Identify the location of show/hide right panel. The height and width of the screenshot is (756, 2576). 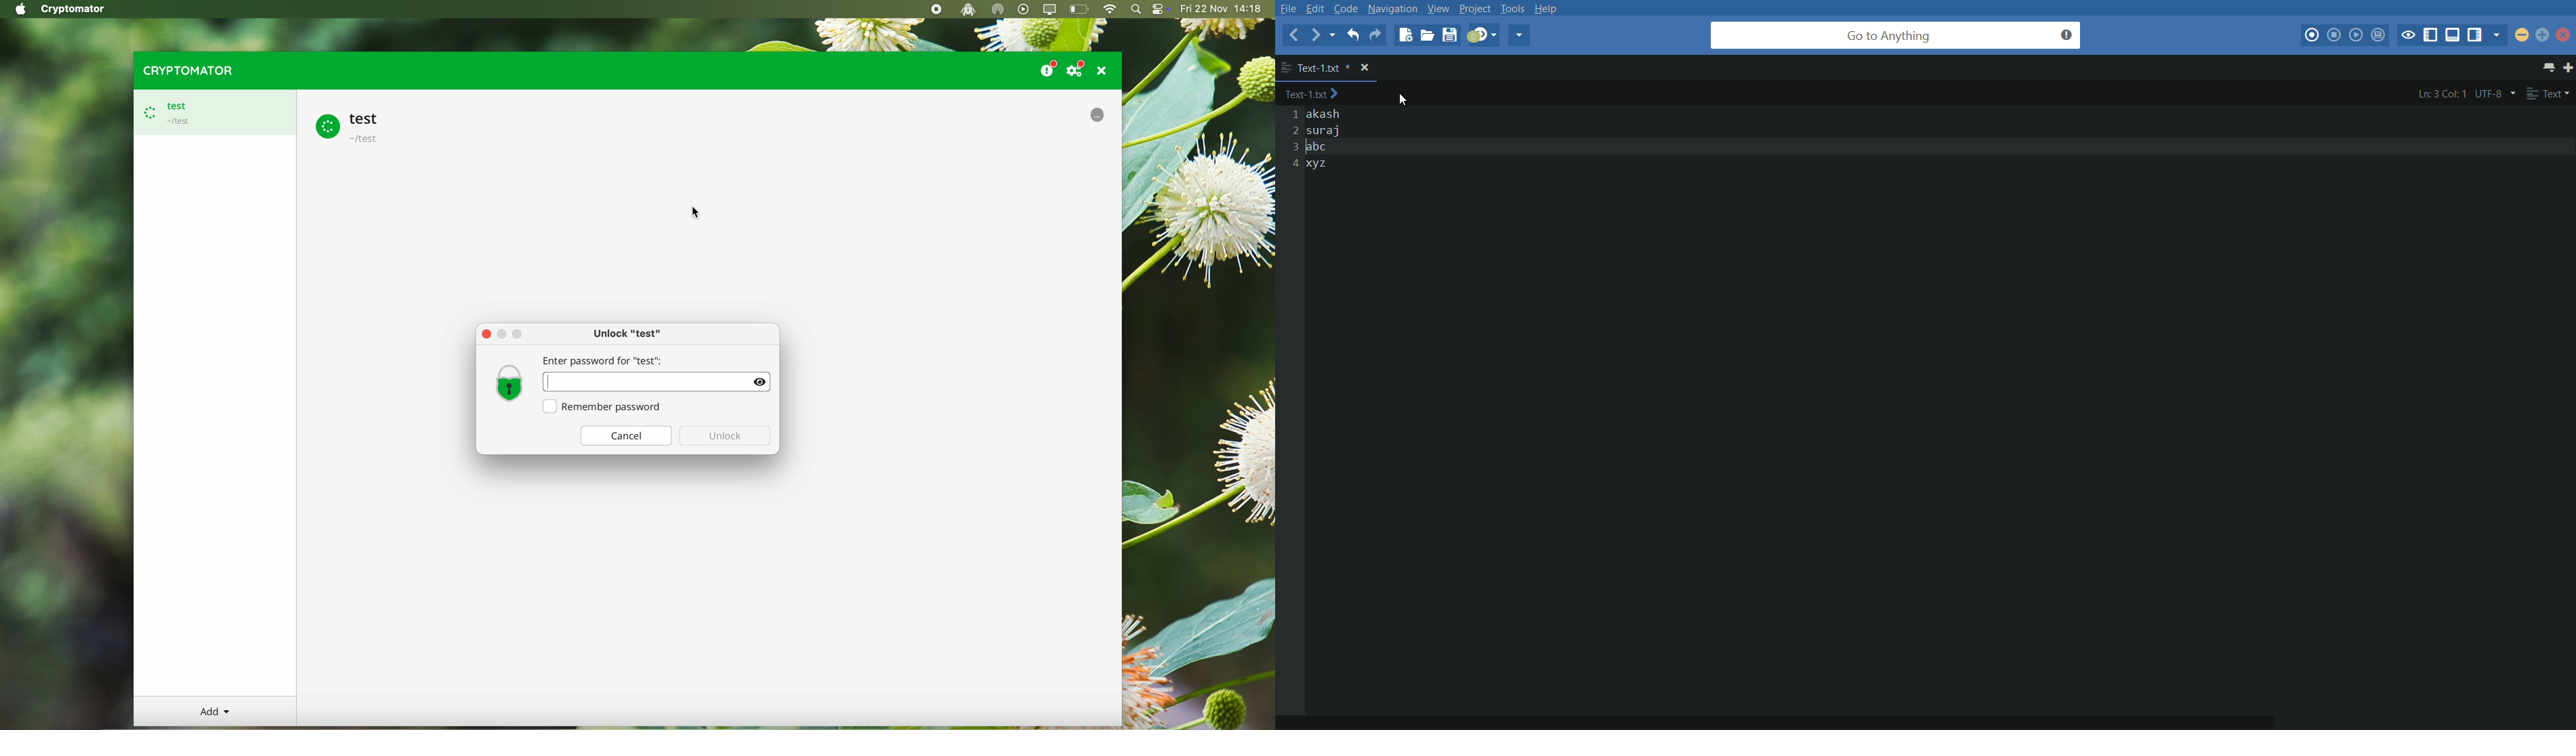
(2476, 35).